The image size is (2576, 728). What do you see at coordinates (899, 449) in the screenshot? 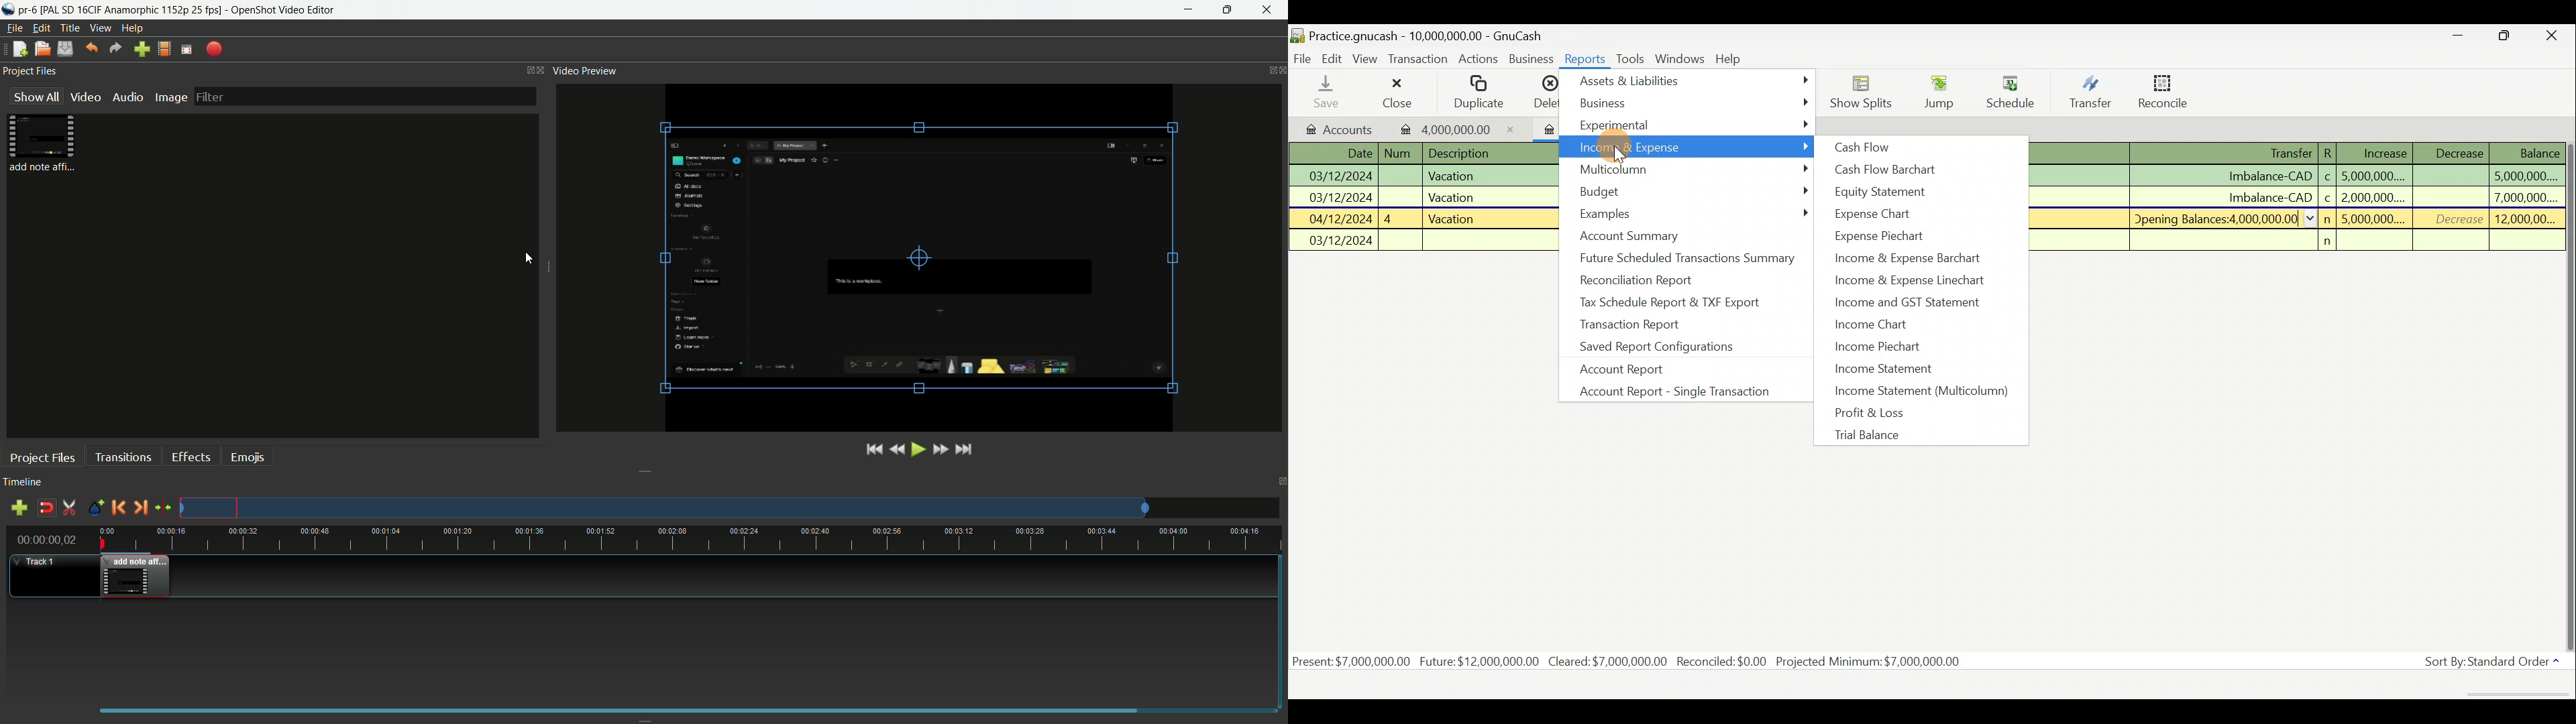
I see `rewind` at bounding box center [899, 449].